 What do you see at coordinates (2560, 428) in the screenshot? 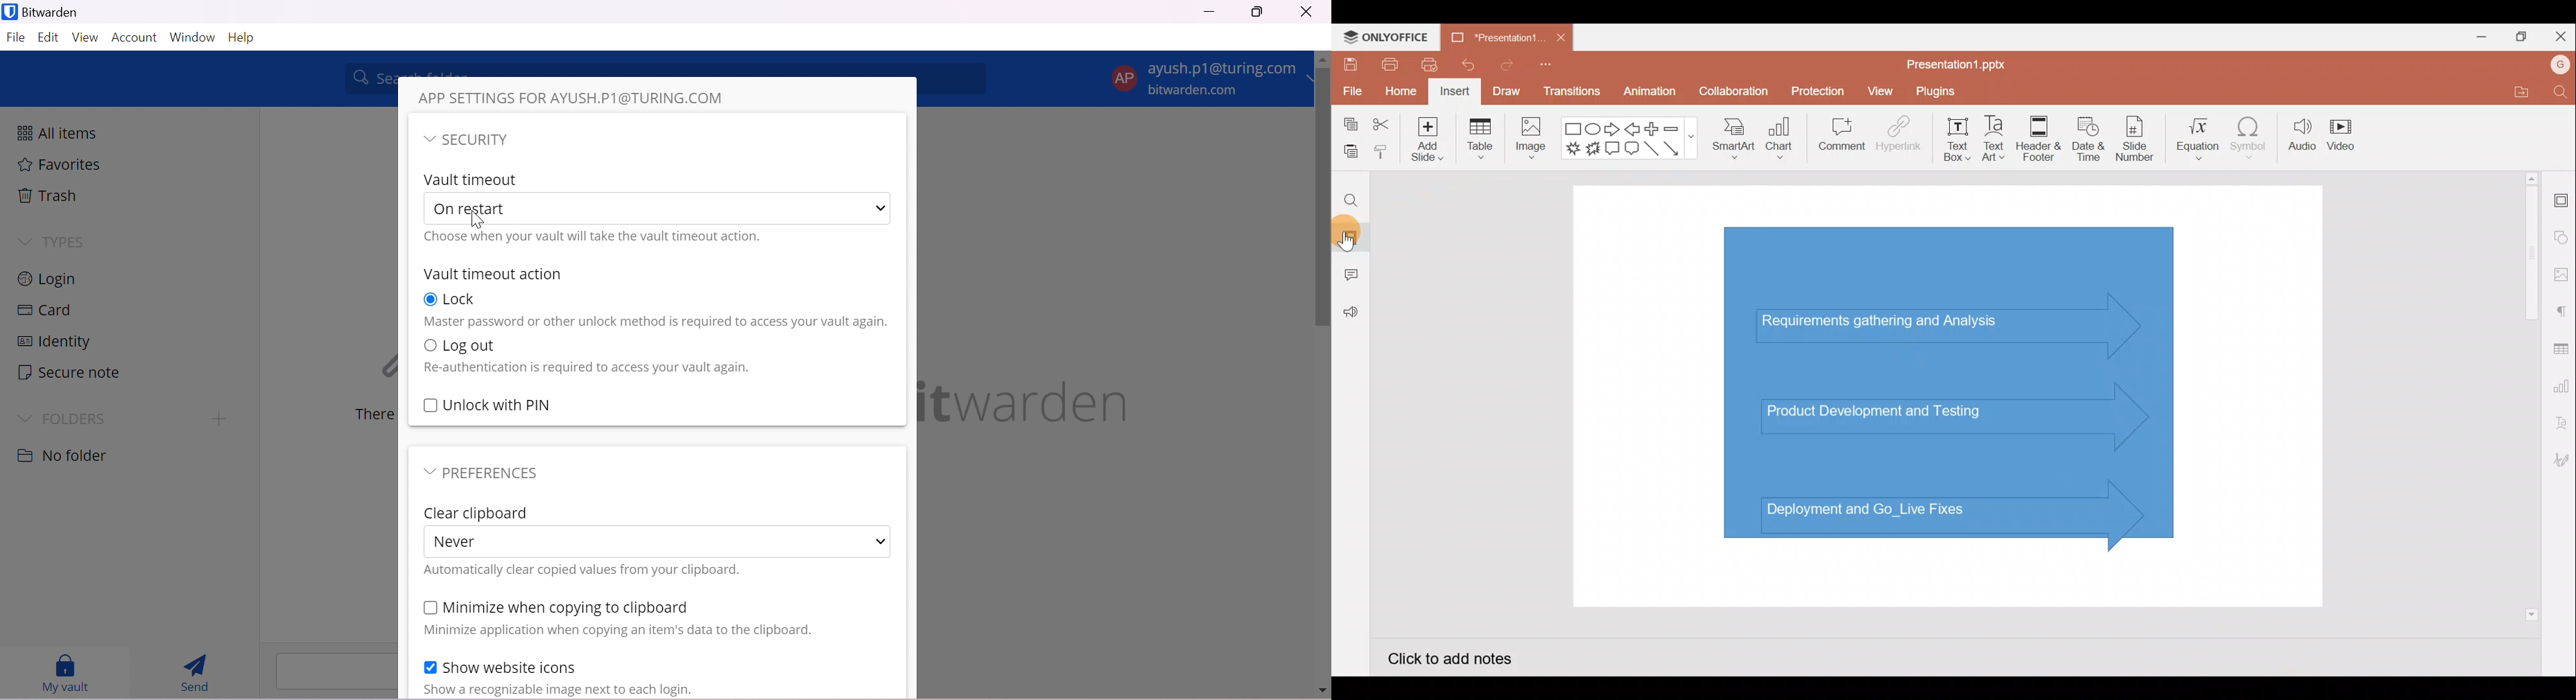
I see `Text Art settings` at bounding box center [2560, 428].